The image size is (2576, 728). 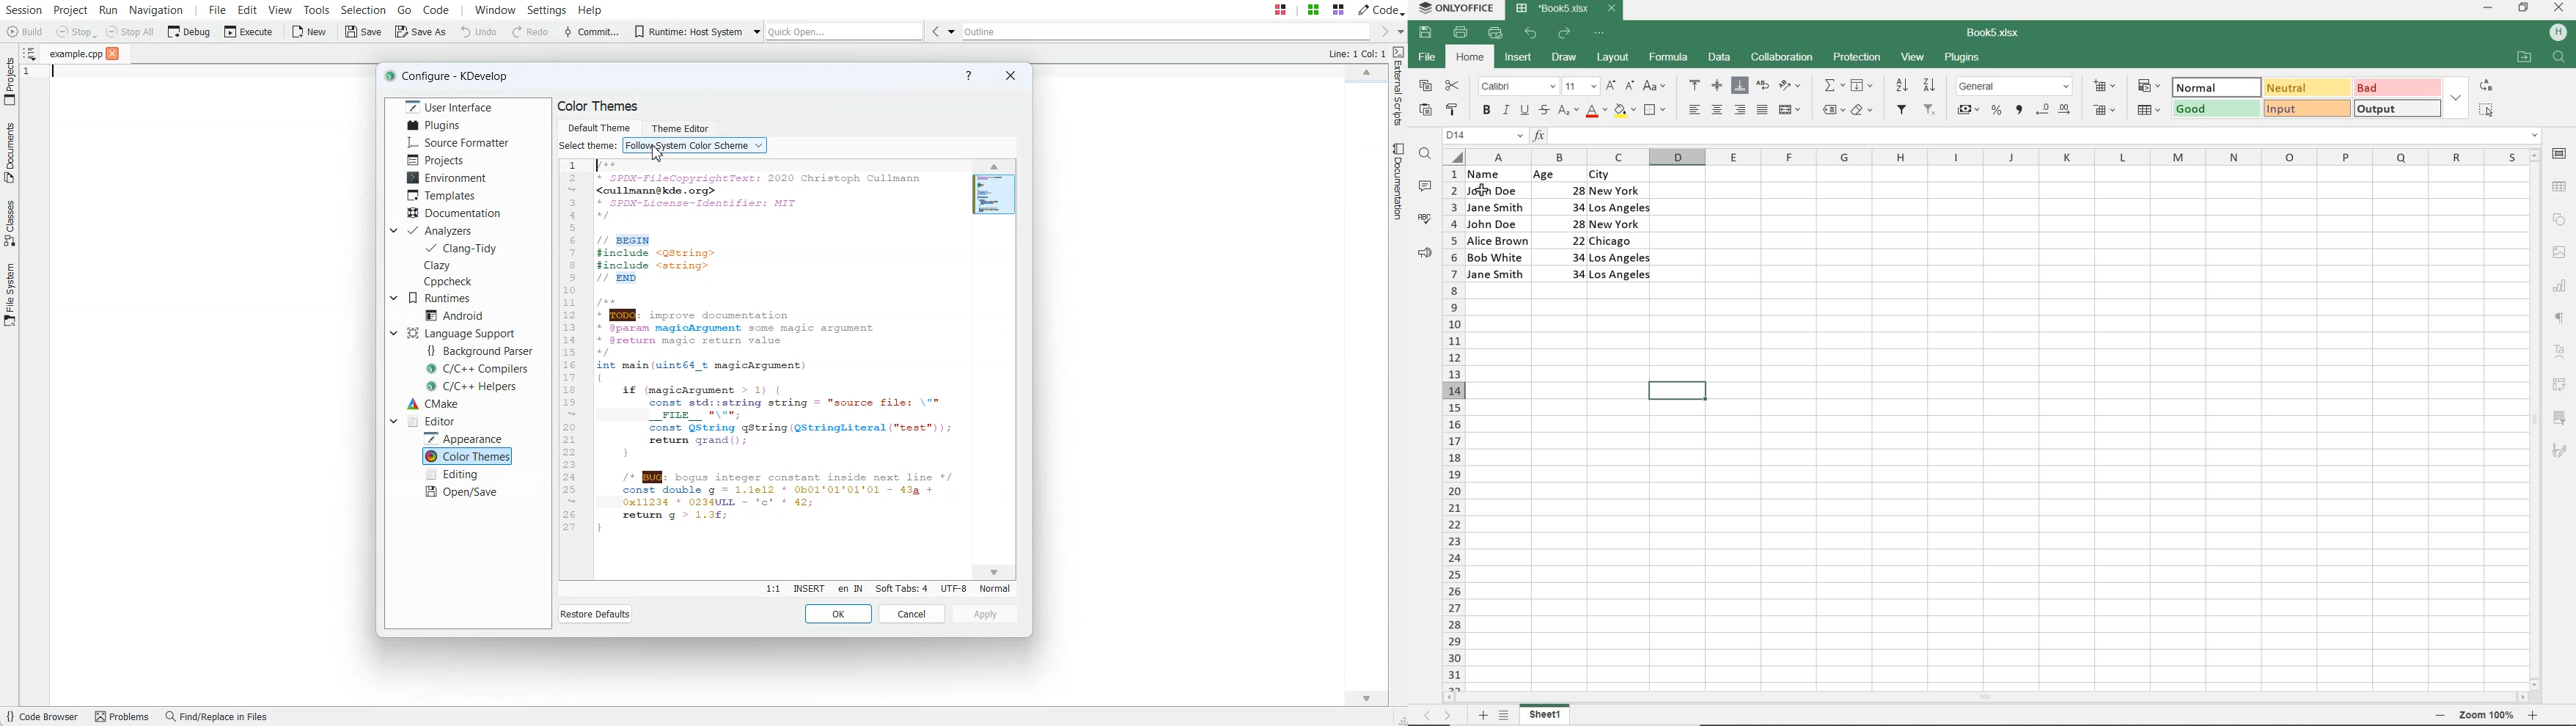 What do you see at coordinates (393, 298) in the screenshot?
I see `Drop Down box` at bounding box center [393, 298].